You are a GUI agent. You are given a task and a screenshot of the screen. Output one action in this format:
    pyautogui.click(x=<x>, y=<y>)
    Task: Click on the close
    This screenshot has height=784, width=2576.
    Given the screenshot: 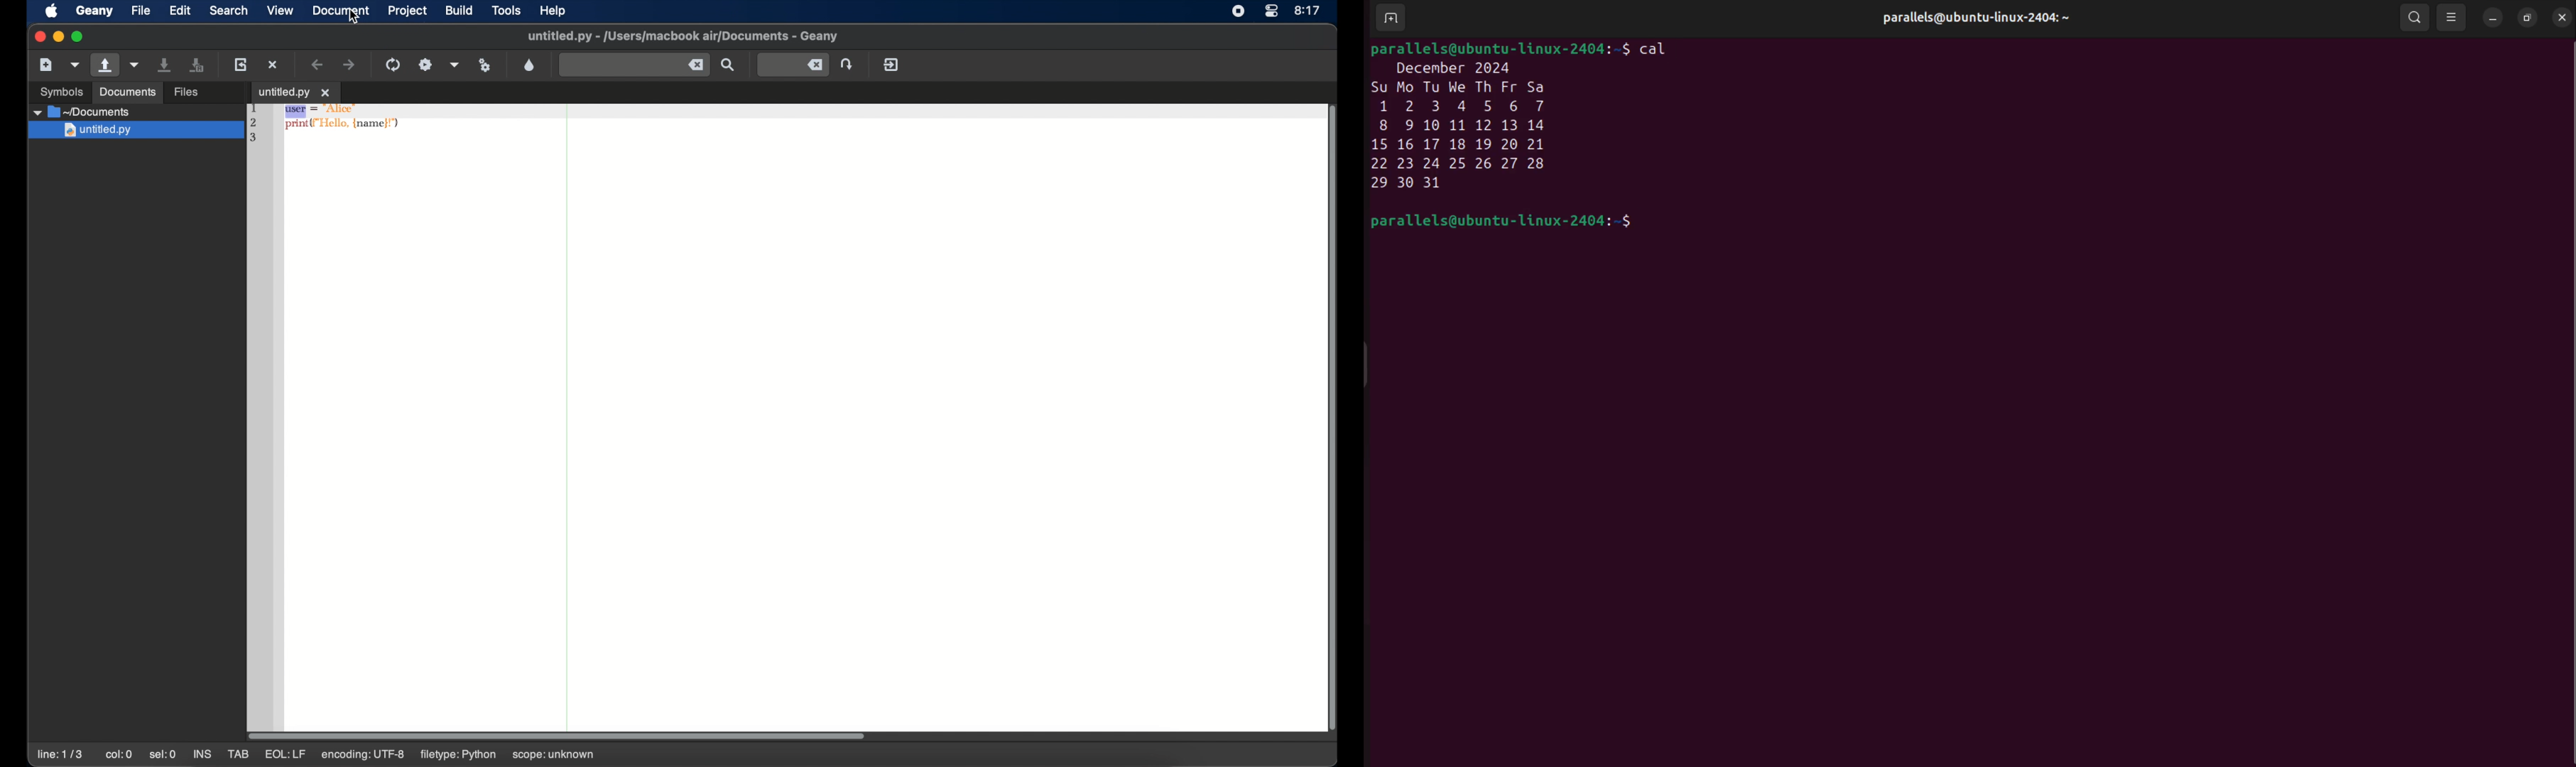 What is the action you would take?
    pyautogui.click(x=38, y=36)
    